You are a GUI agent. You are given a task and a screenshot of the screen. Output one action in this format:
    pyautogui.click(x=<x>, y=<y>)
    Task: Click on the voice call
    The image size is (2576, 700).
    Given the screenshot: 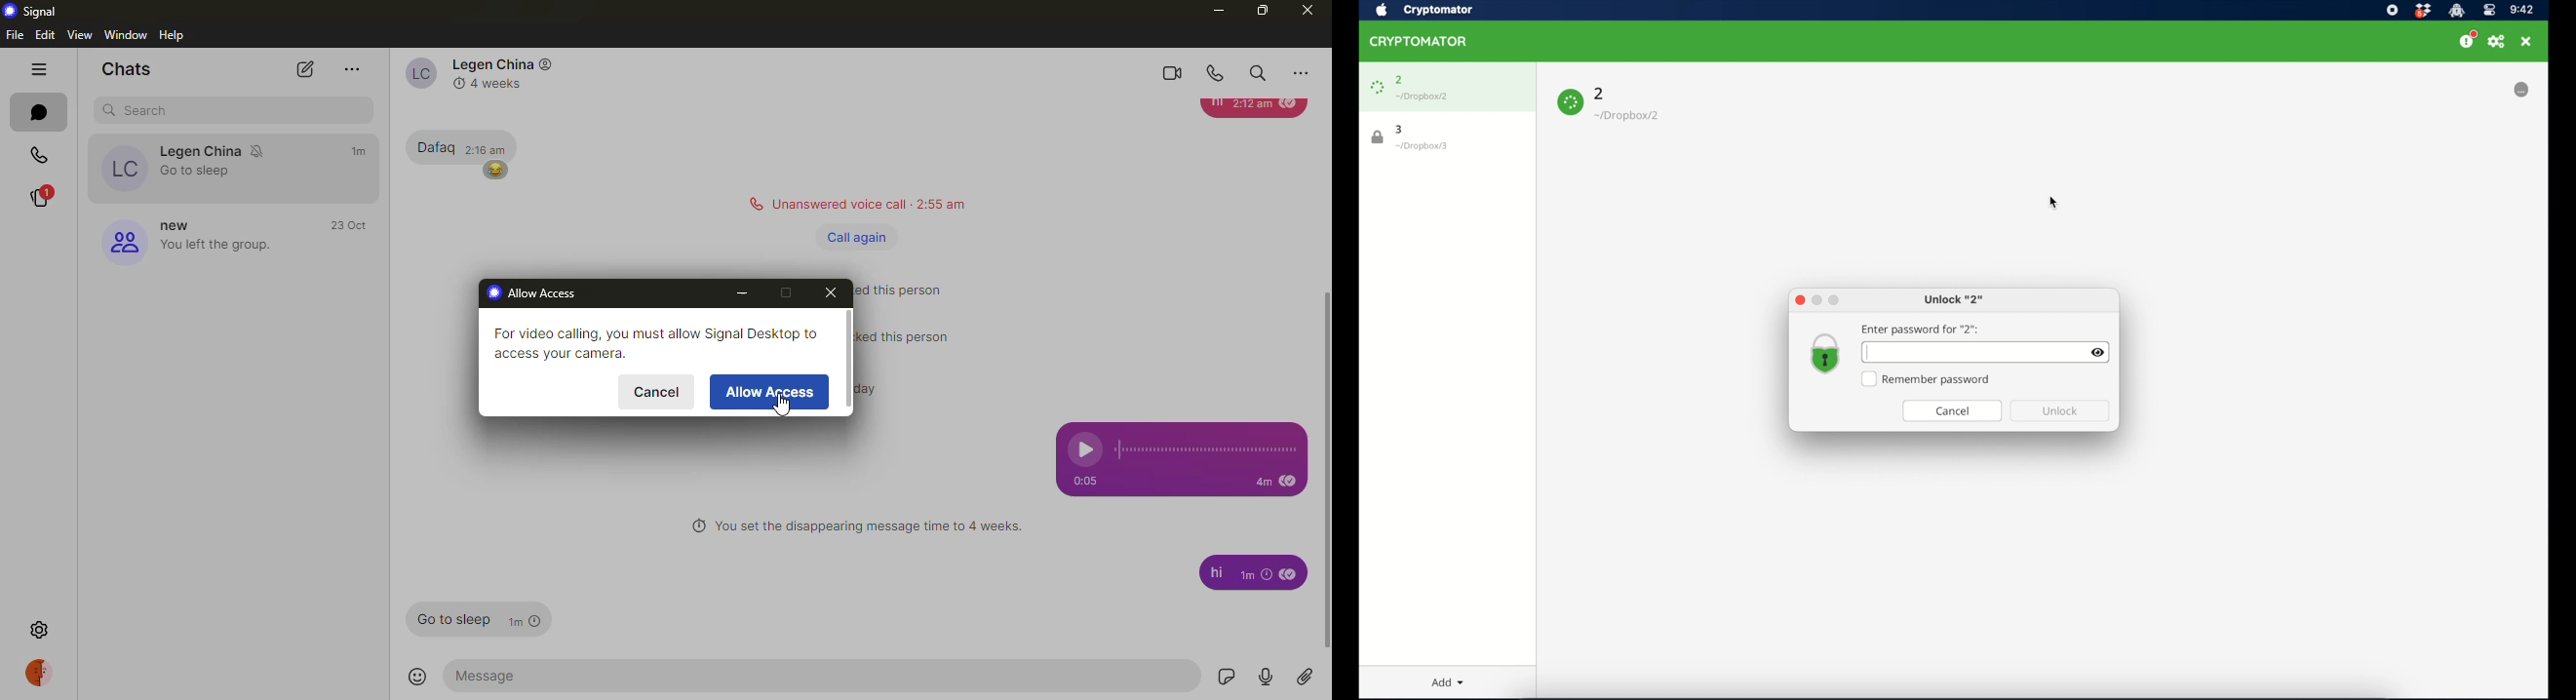 What is the action you would take?
    pyautogui.click(x=1217, y=70)
    